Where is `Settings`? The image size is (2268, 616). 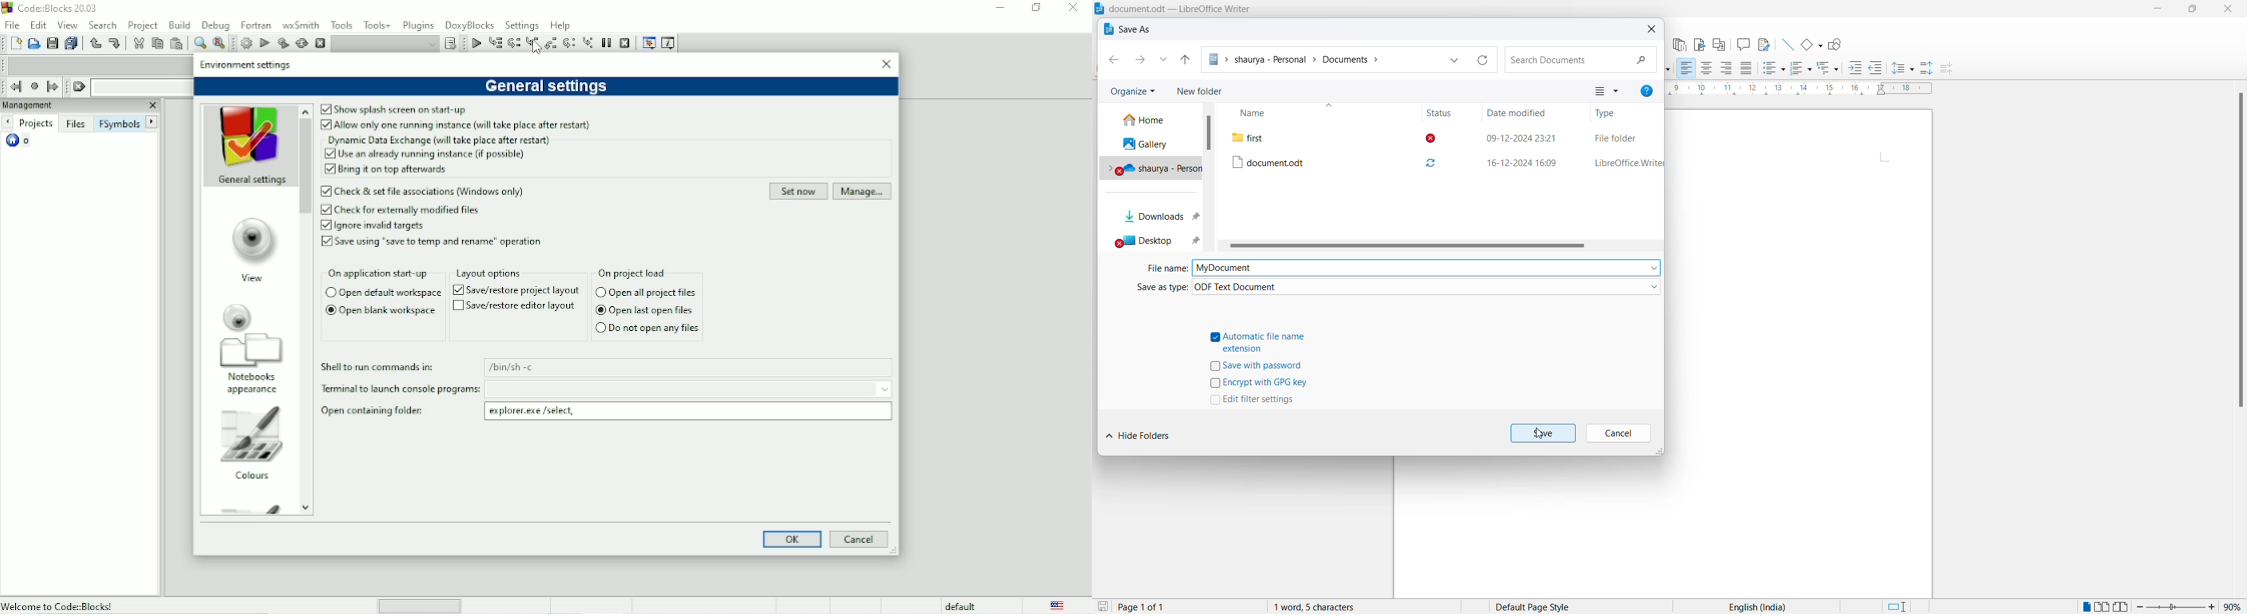
Settings is located at coordinates (523, 24).